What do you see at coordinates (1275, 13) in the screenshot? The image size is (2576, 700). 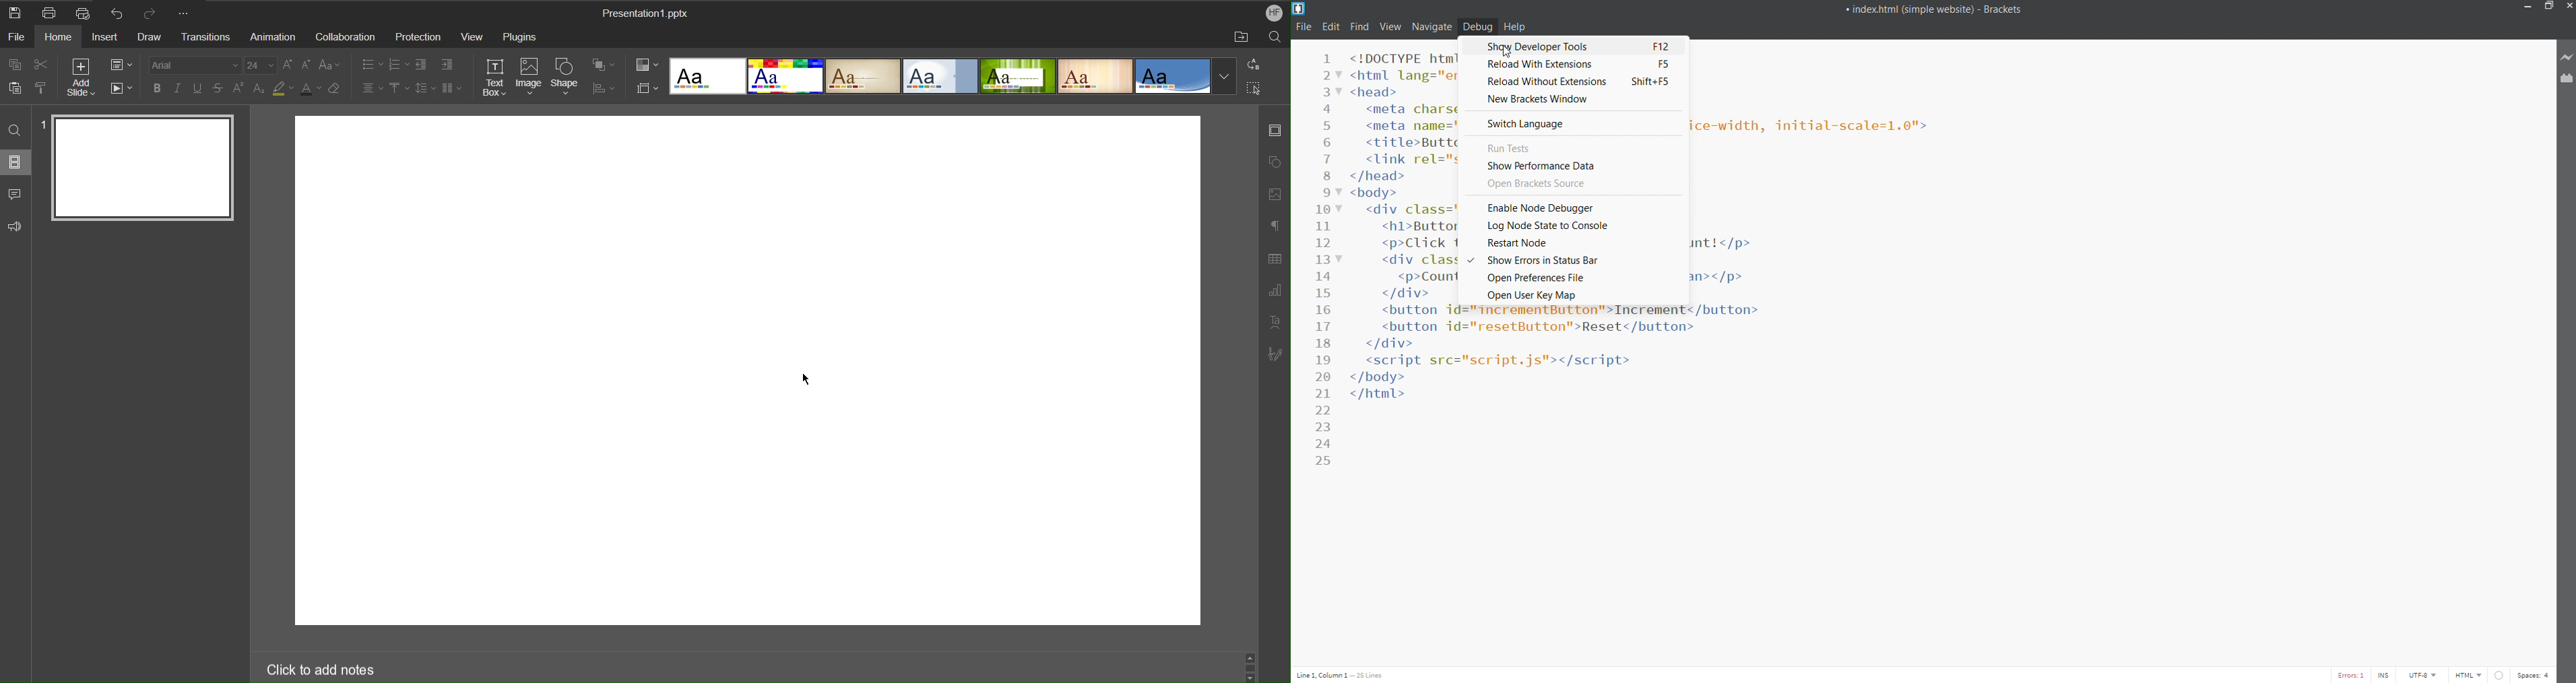 I see `Account` at bounding box center [1275, 13].